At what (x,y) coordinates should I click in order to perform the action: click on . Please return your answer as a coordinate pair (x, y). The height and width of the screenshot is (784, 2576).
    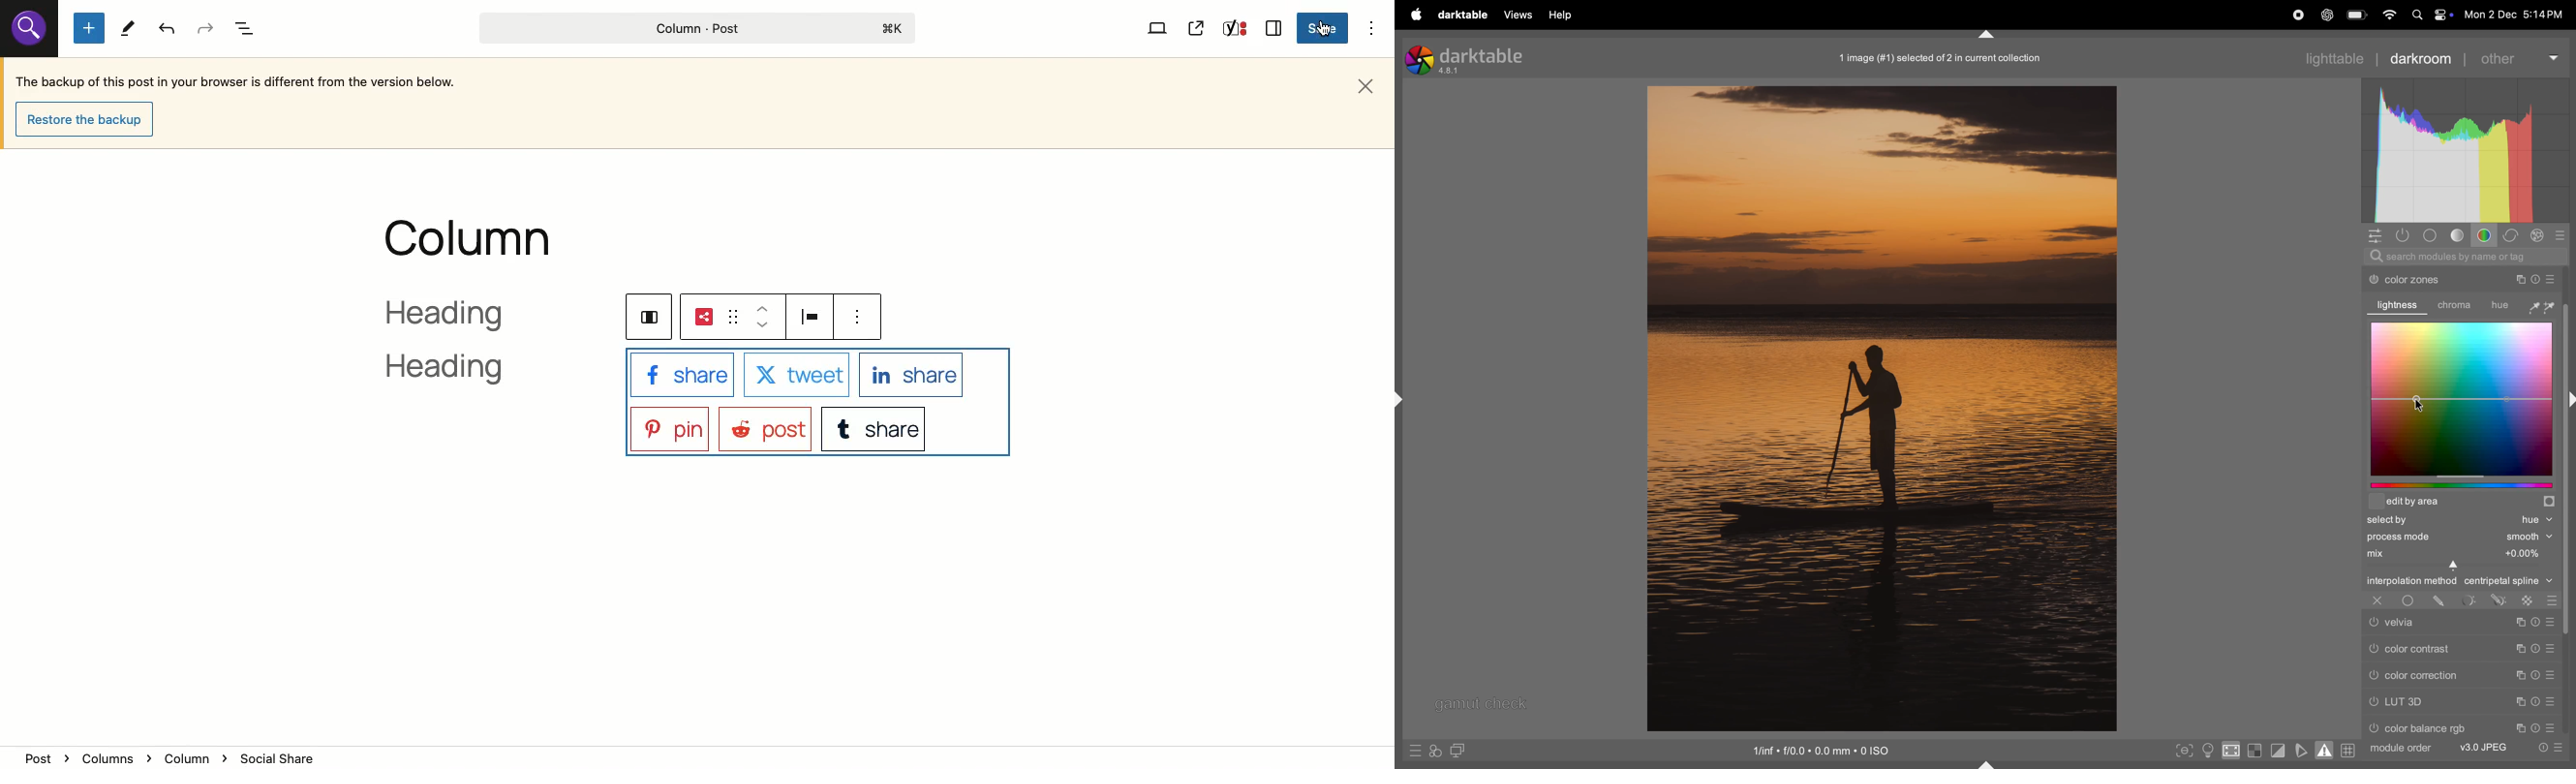
    Looking at the image, I should click on (2500, 600).